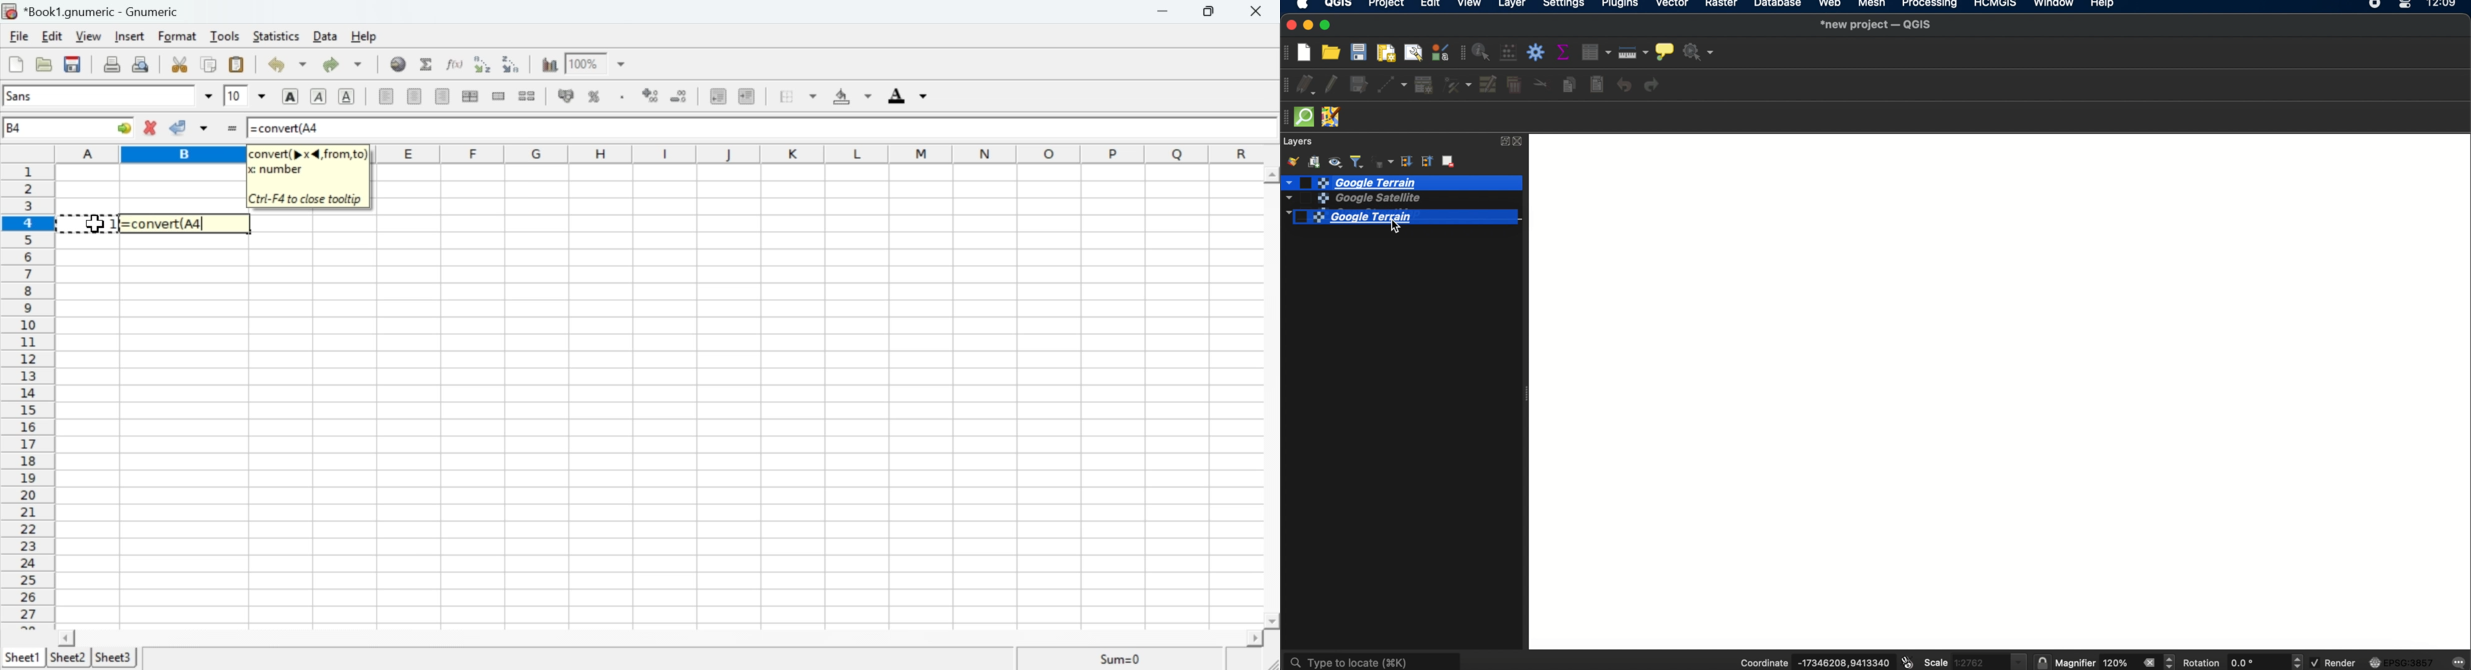 Image resolution: width=2492 pixels, height=672 pixels. Describe the element at coordinates (189, 128) in the screenshot. I see `Accept change` at that location.